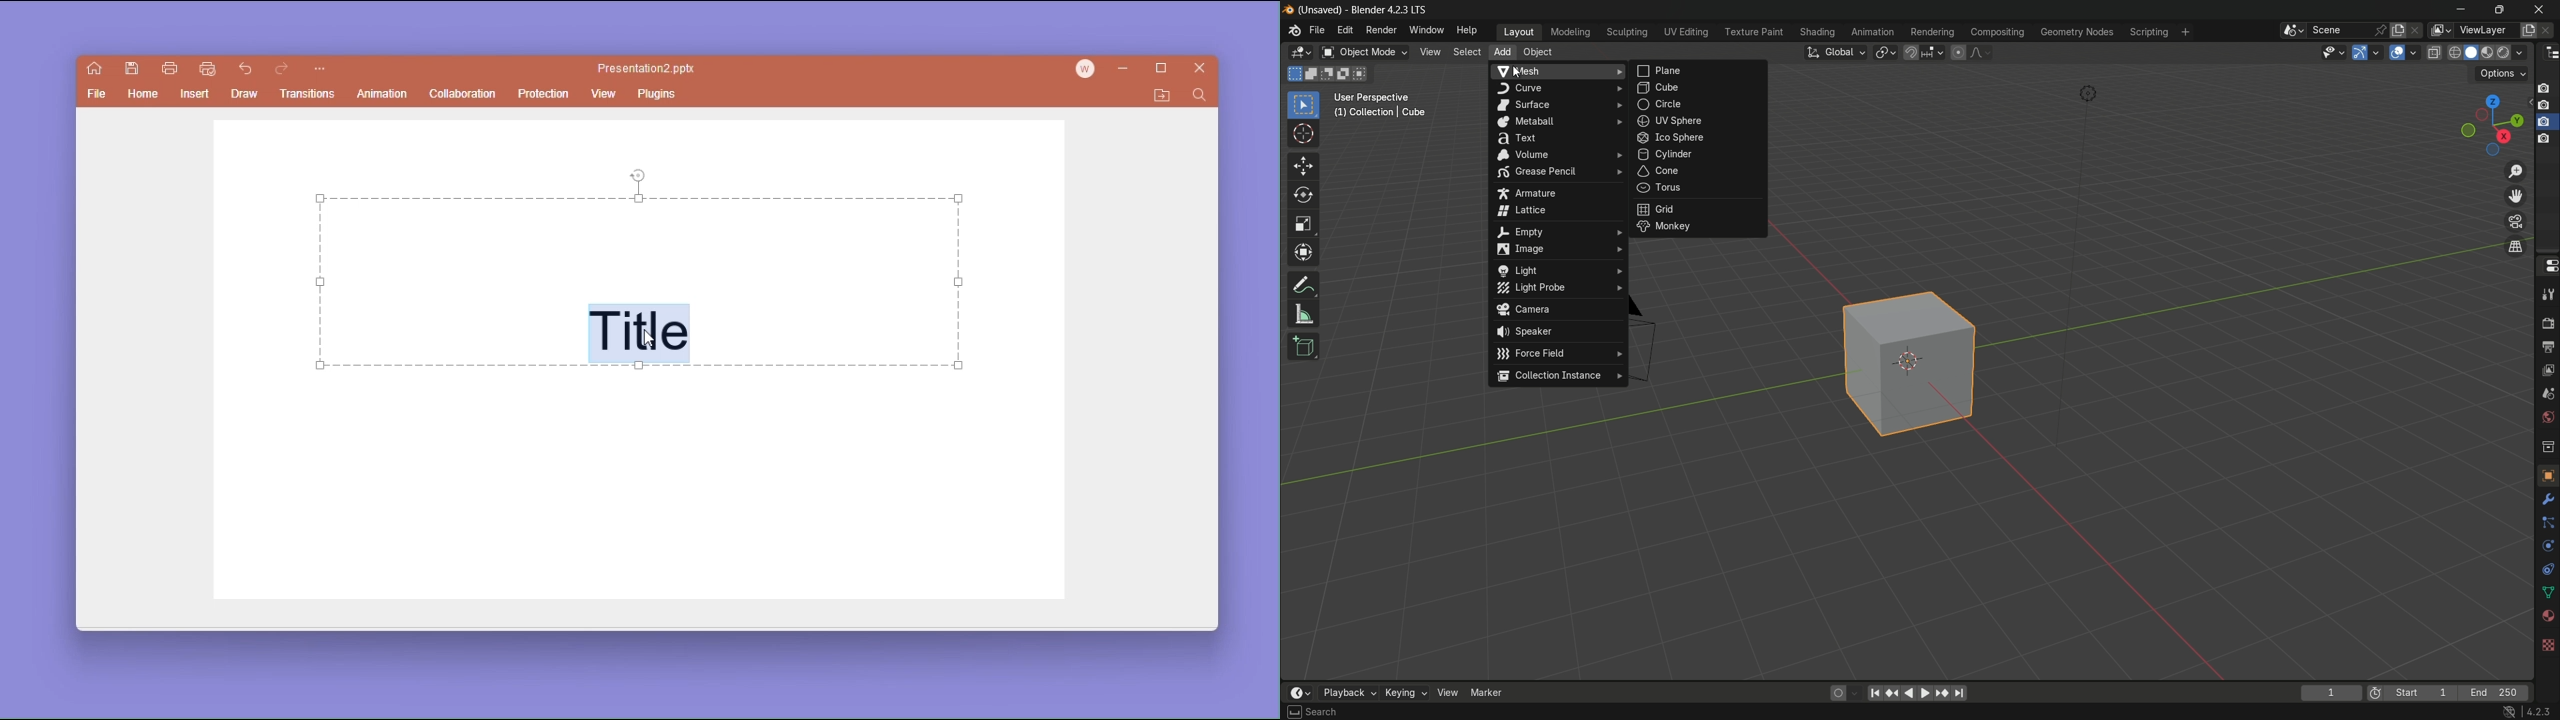  I want to click on edit menu, so click(1344, 29).